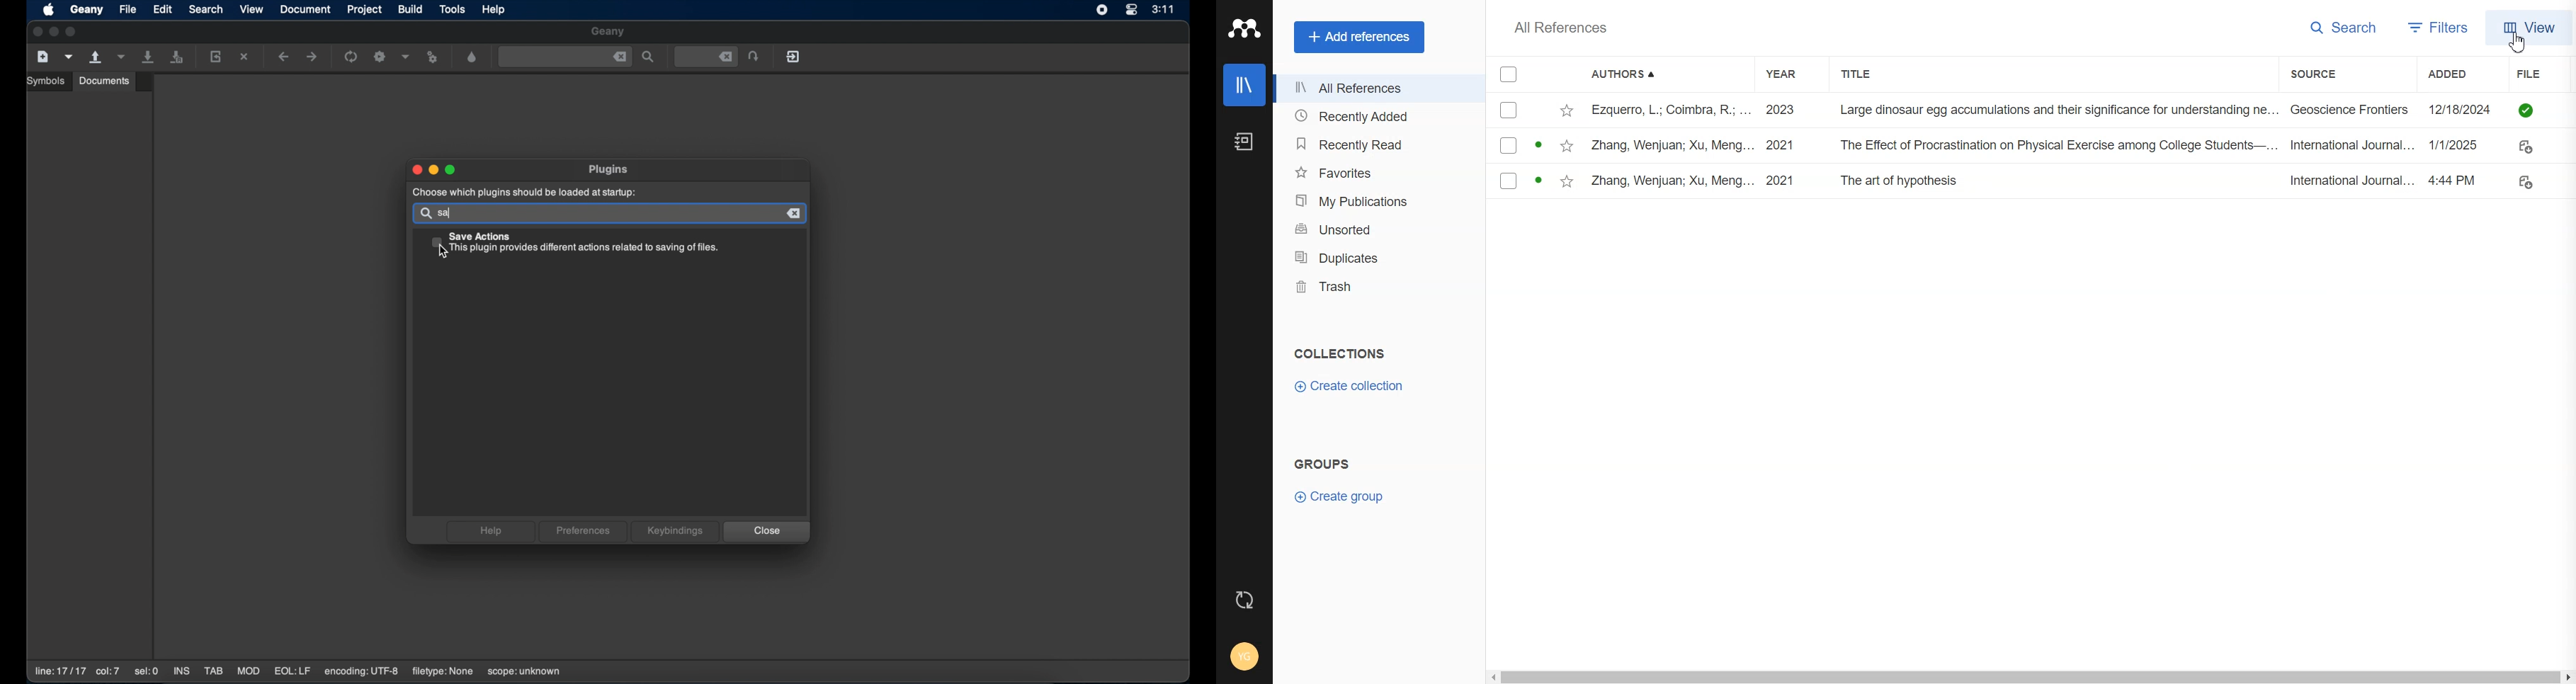 The width and height of the screenshot is (2576, 700). I want to click on Favorites, so click(1366, 173).